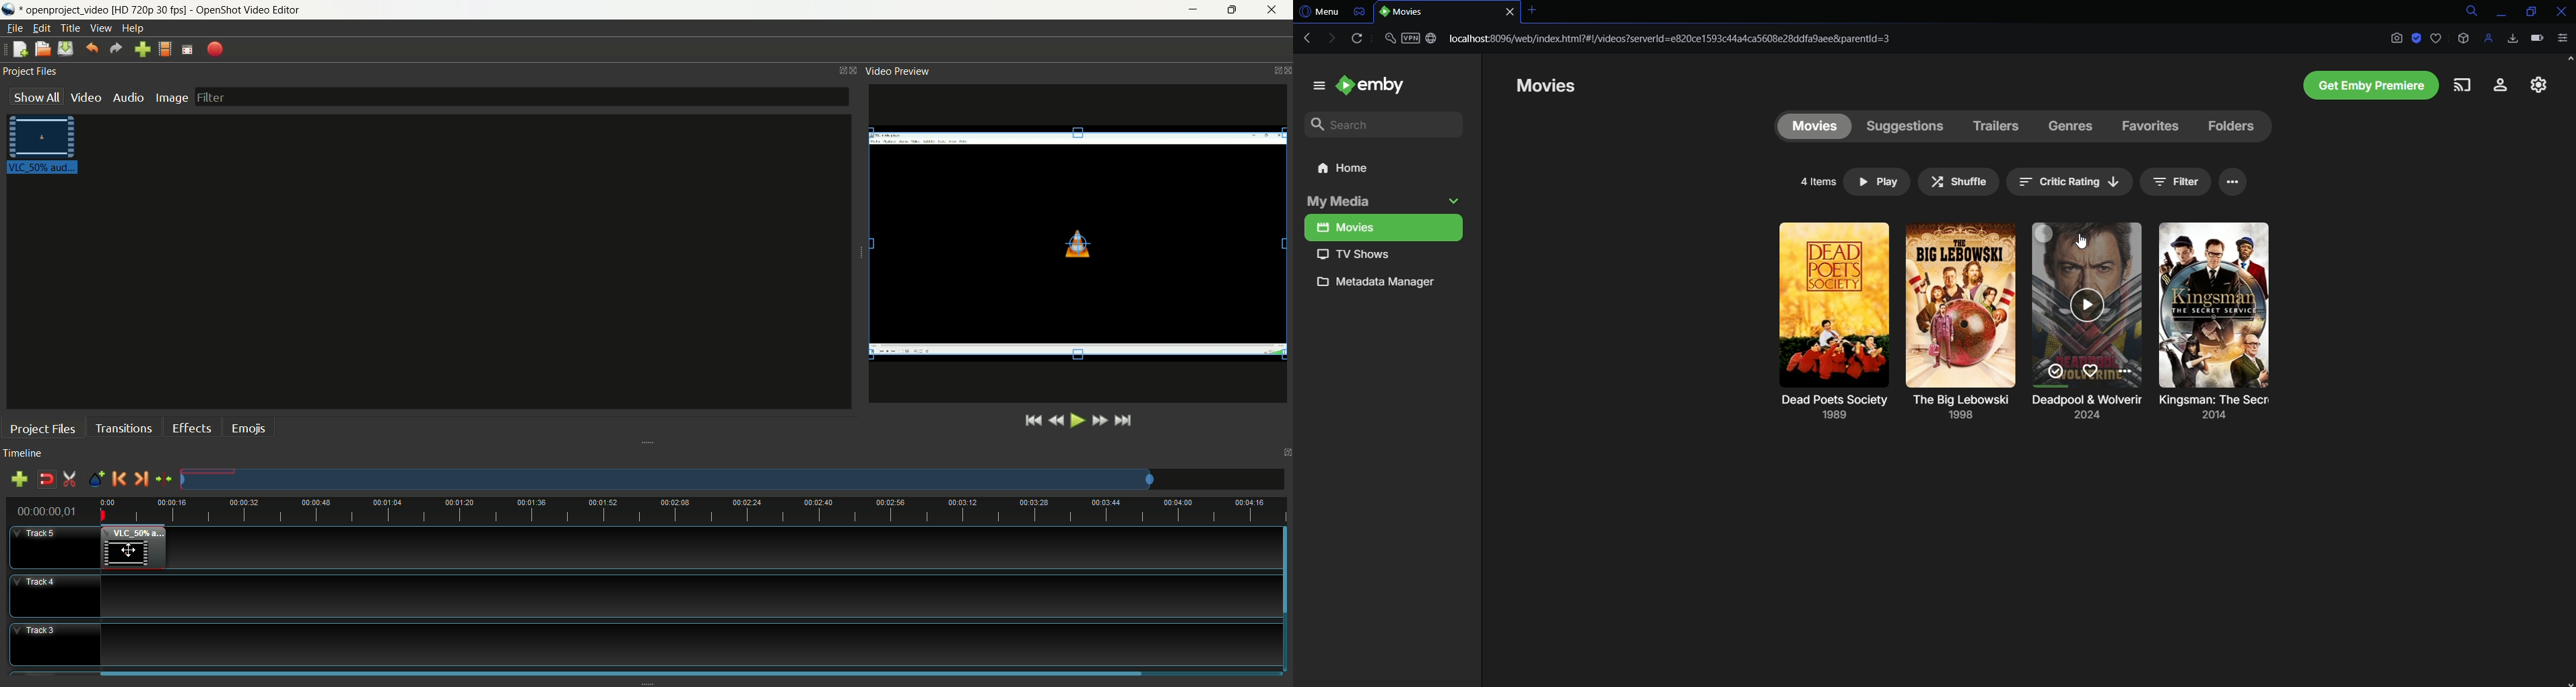  I want to click on Search, so click(2464, 11).